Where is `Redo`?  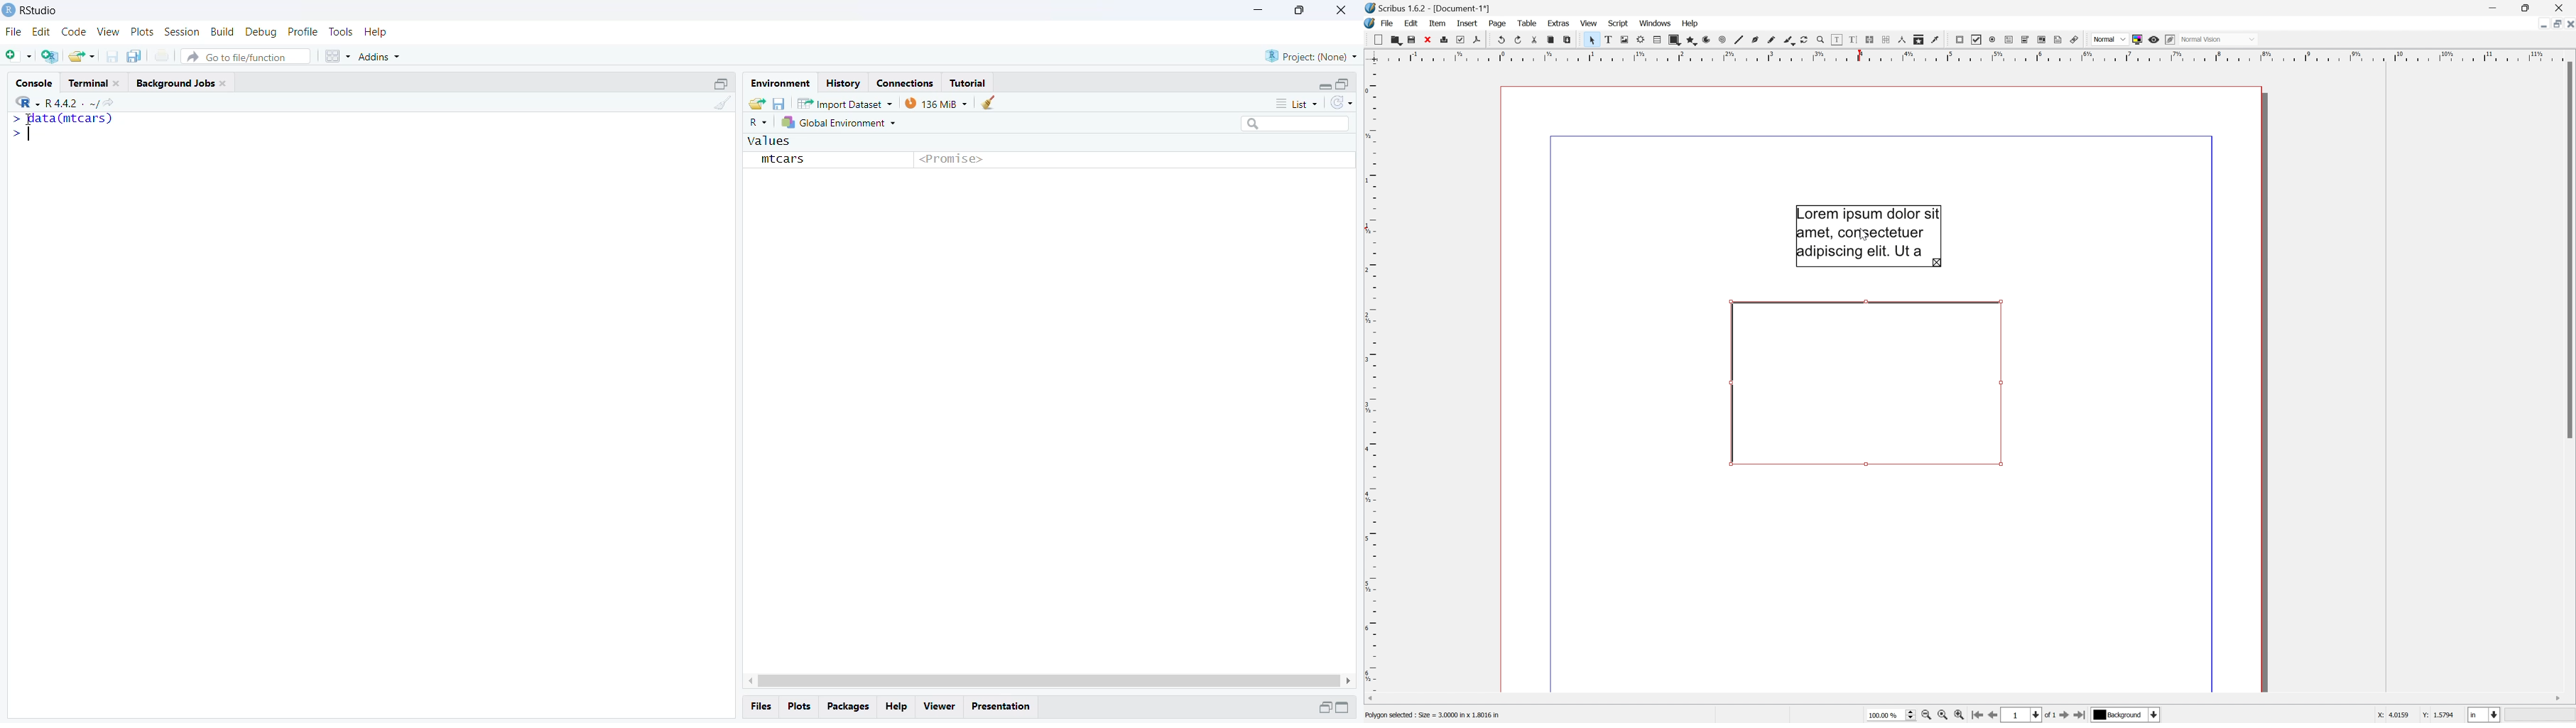 Redo is located at coordinates (1518, 40).